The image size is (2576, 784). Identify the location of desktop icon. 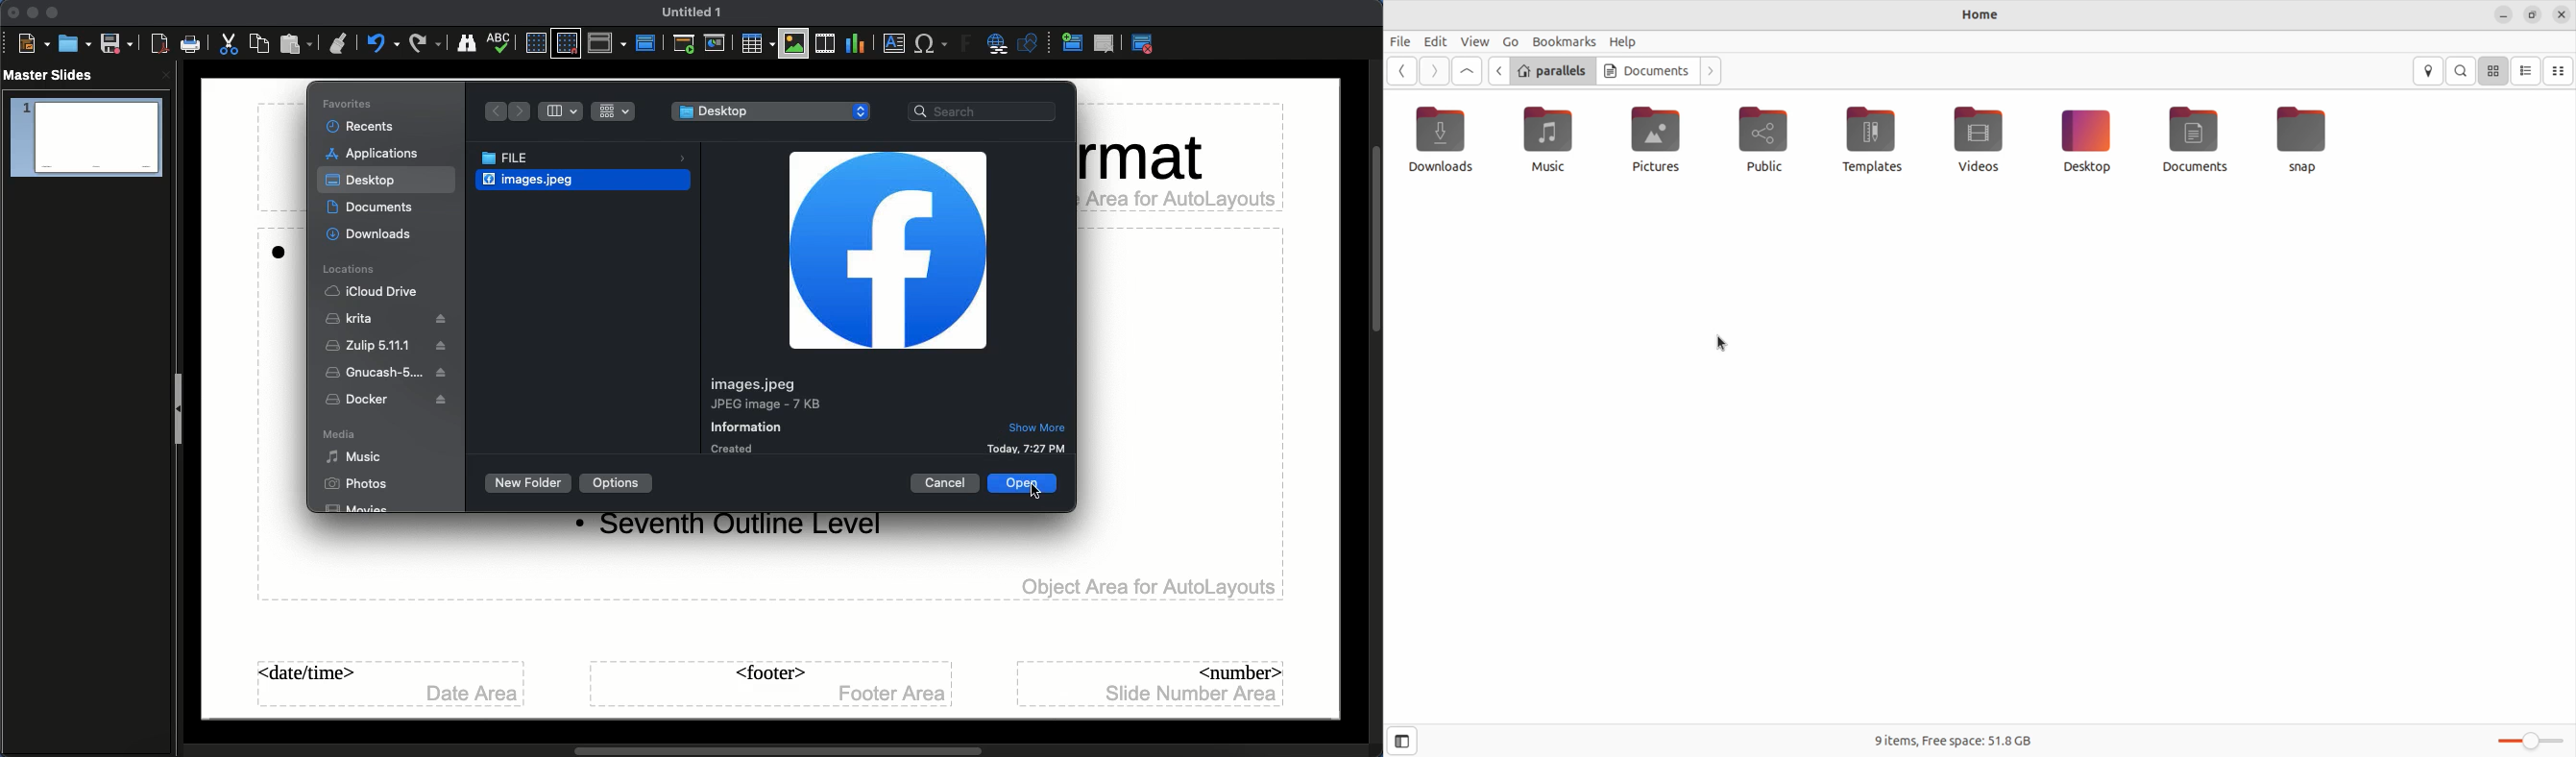
(2094, 143).